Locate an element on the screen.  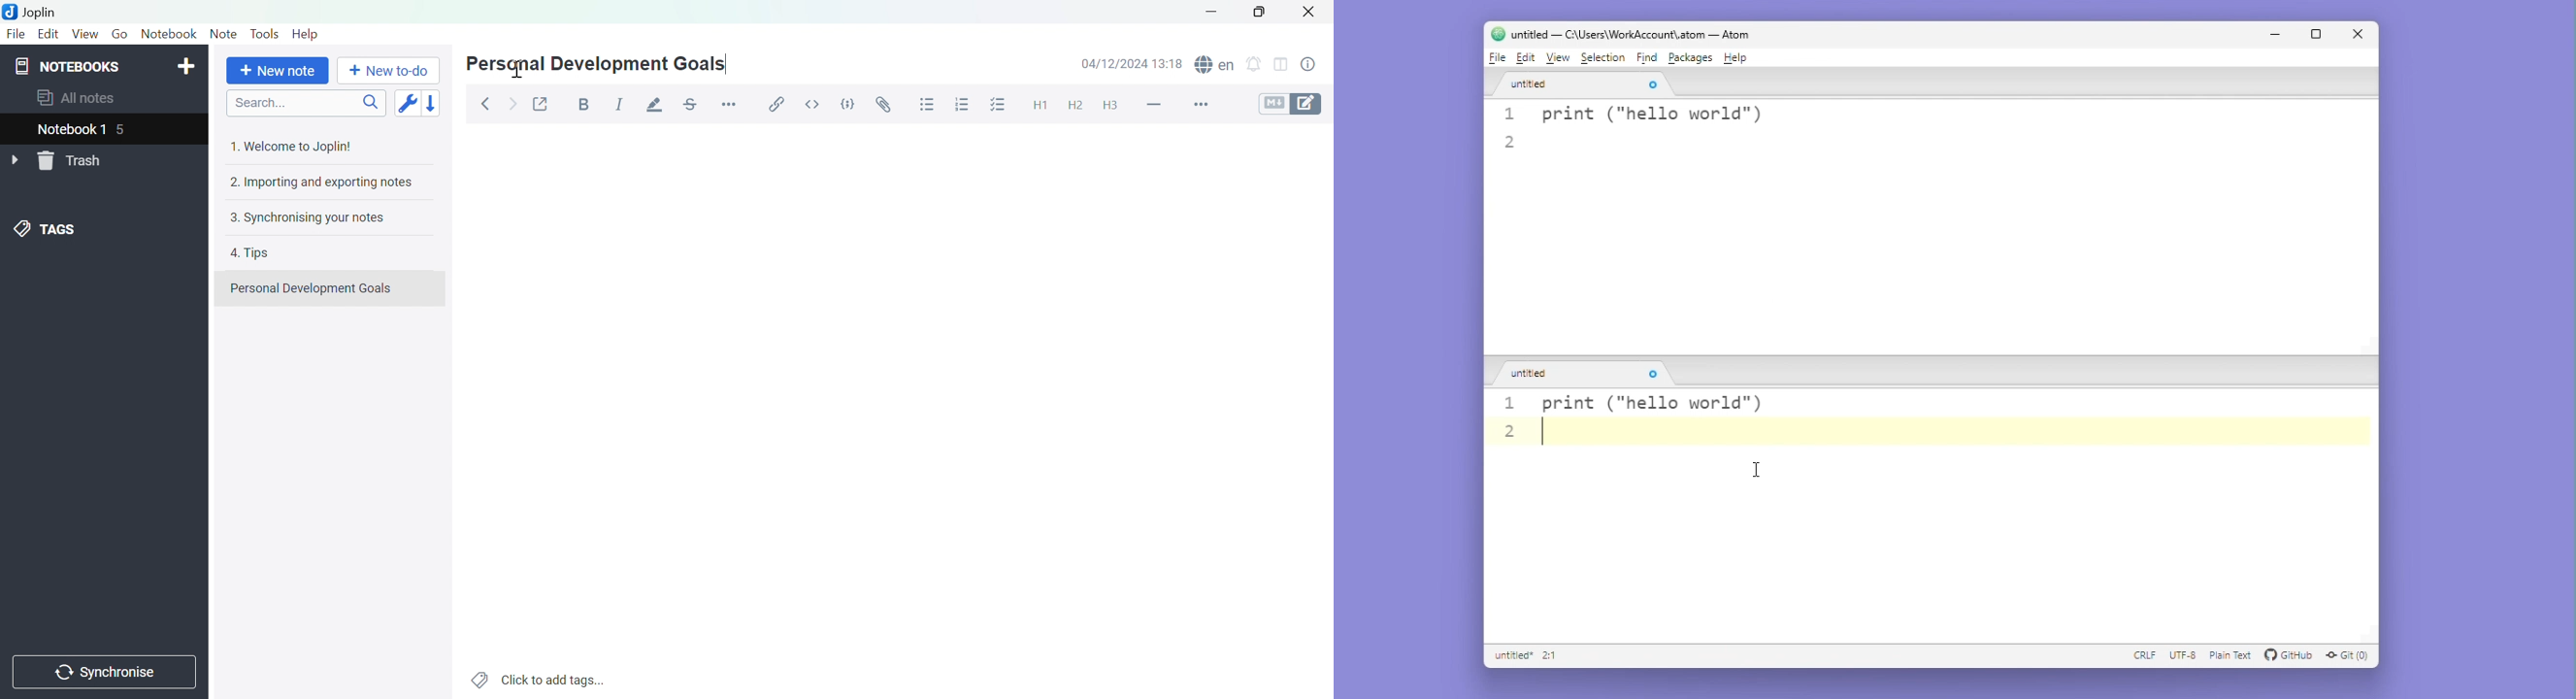
Italic is located at coordinates (619, 103).